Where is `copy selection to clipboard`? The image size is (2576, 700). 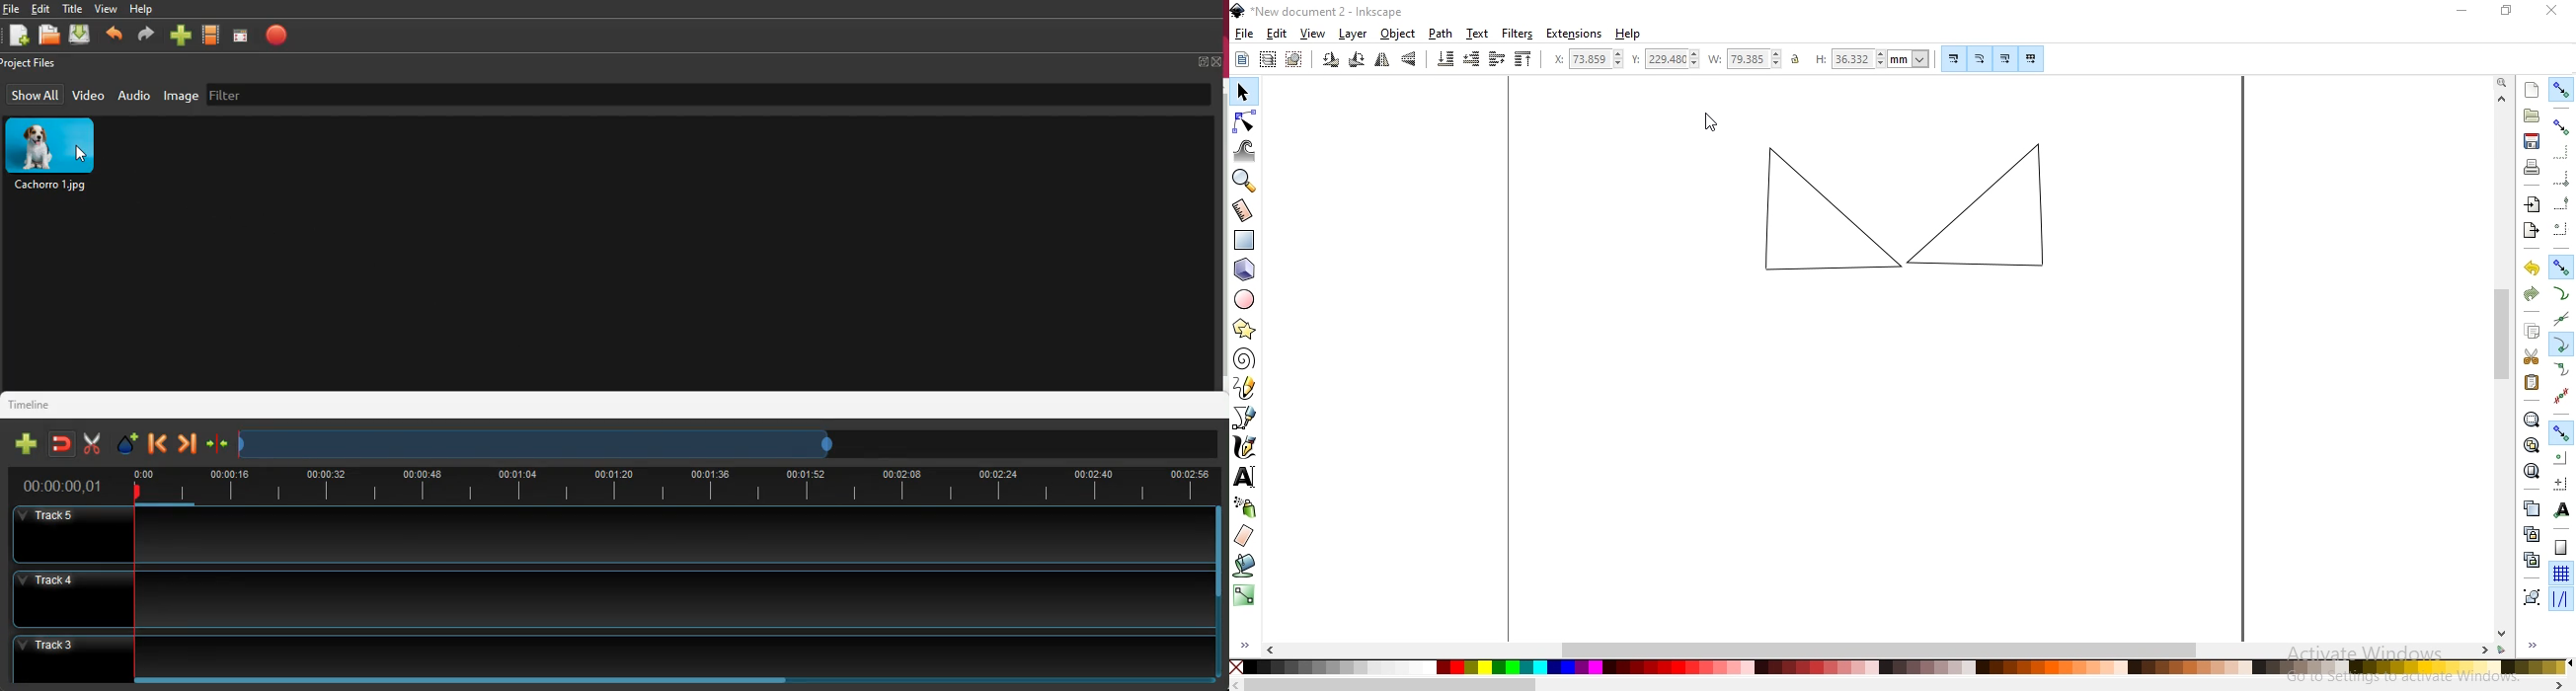 copy selection to clipboard is located at coordinates (2533, 333).